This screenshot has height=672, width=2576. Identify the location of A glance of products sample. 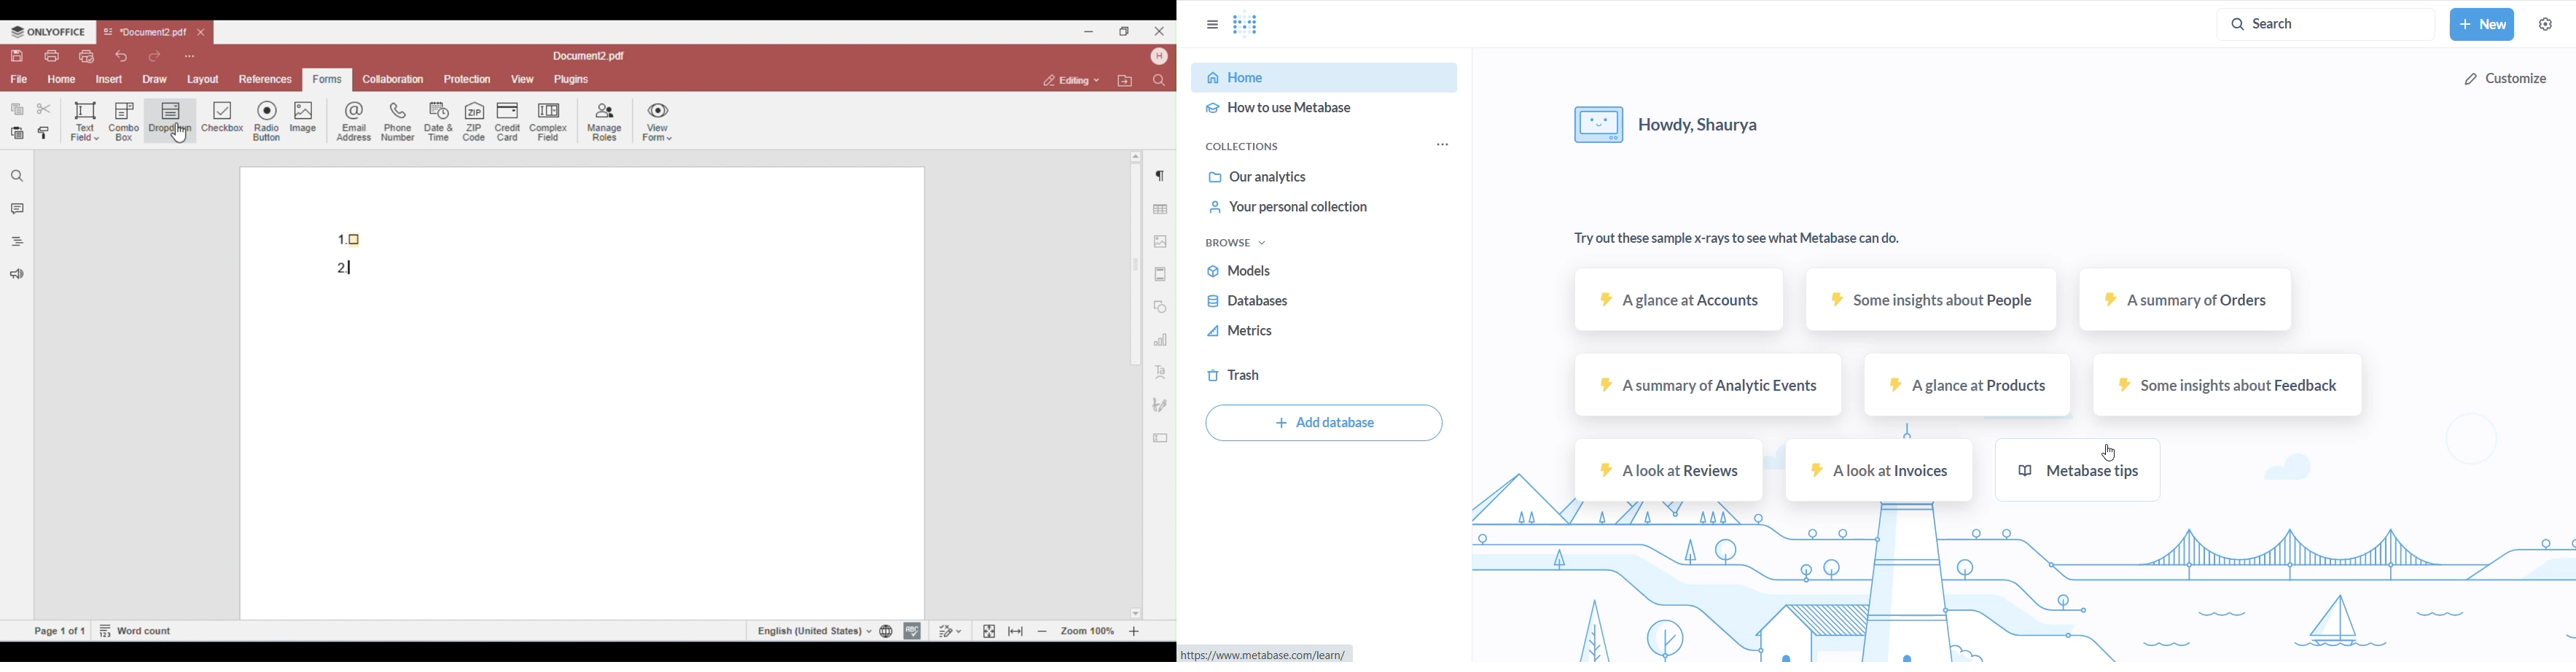
(1973, 391).